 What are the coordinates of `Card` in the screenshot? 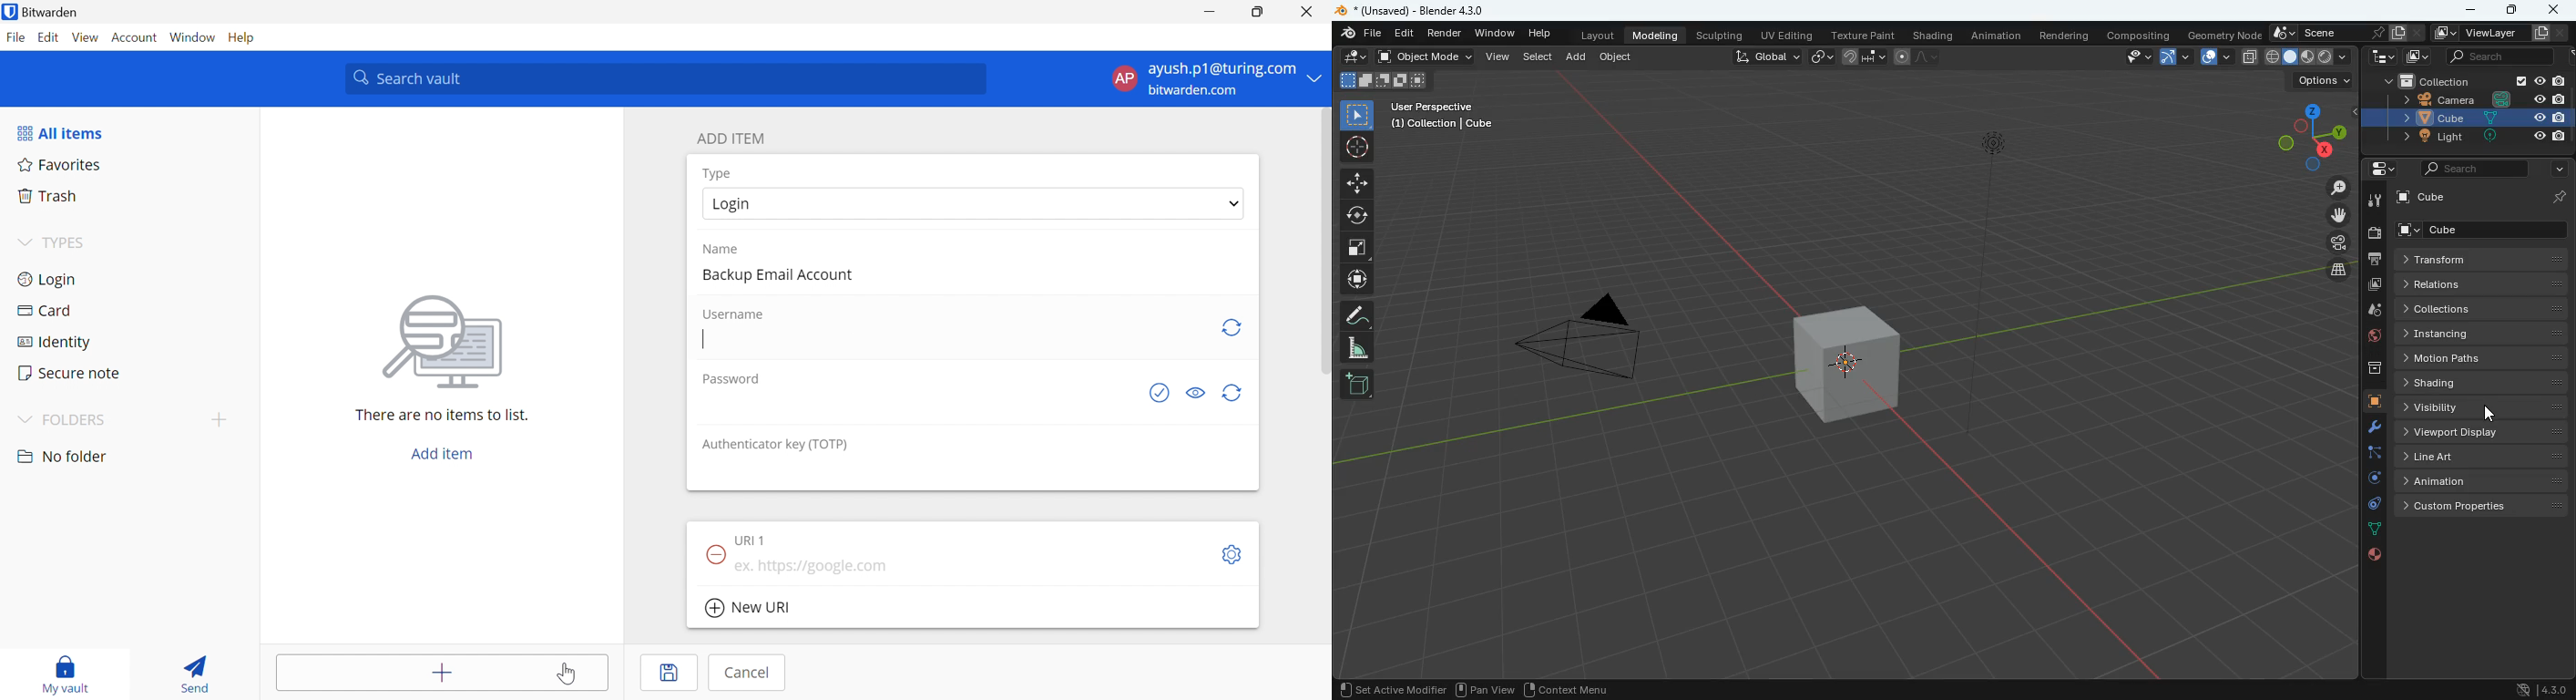 It's located at (44, 312).